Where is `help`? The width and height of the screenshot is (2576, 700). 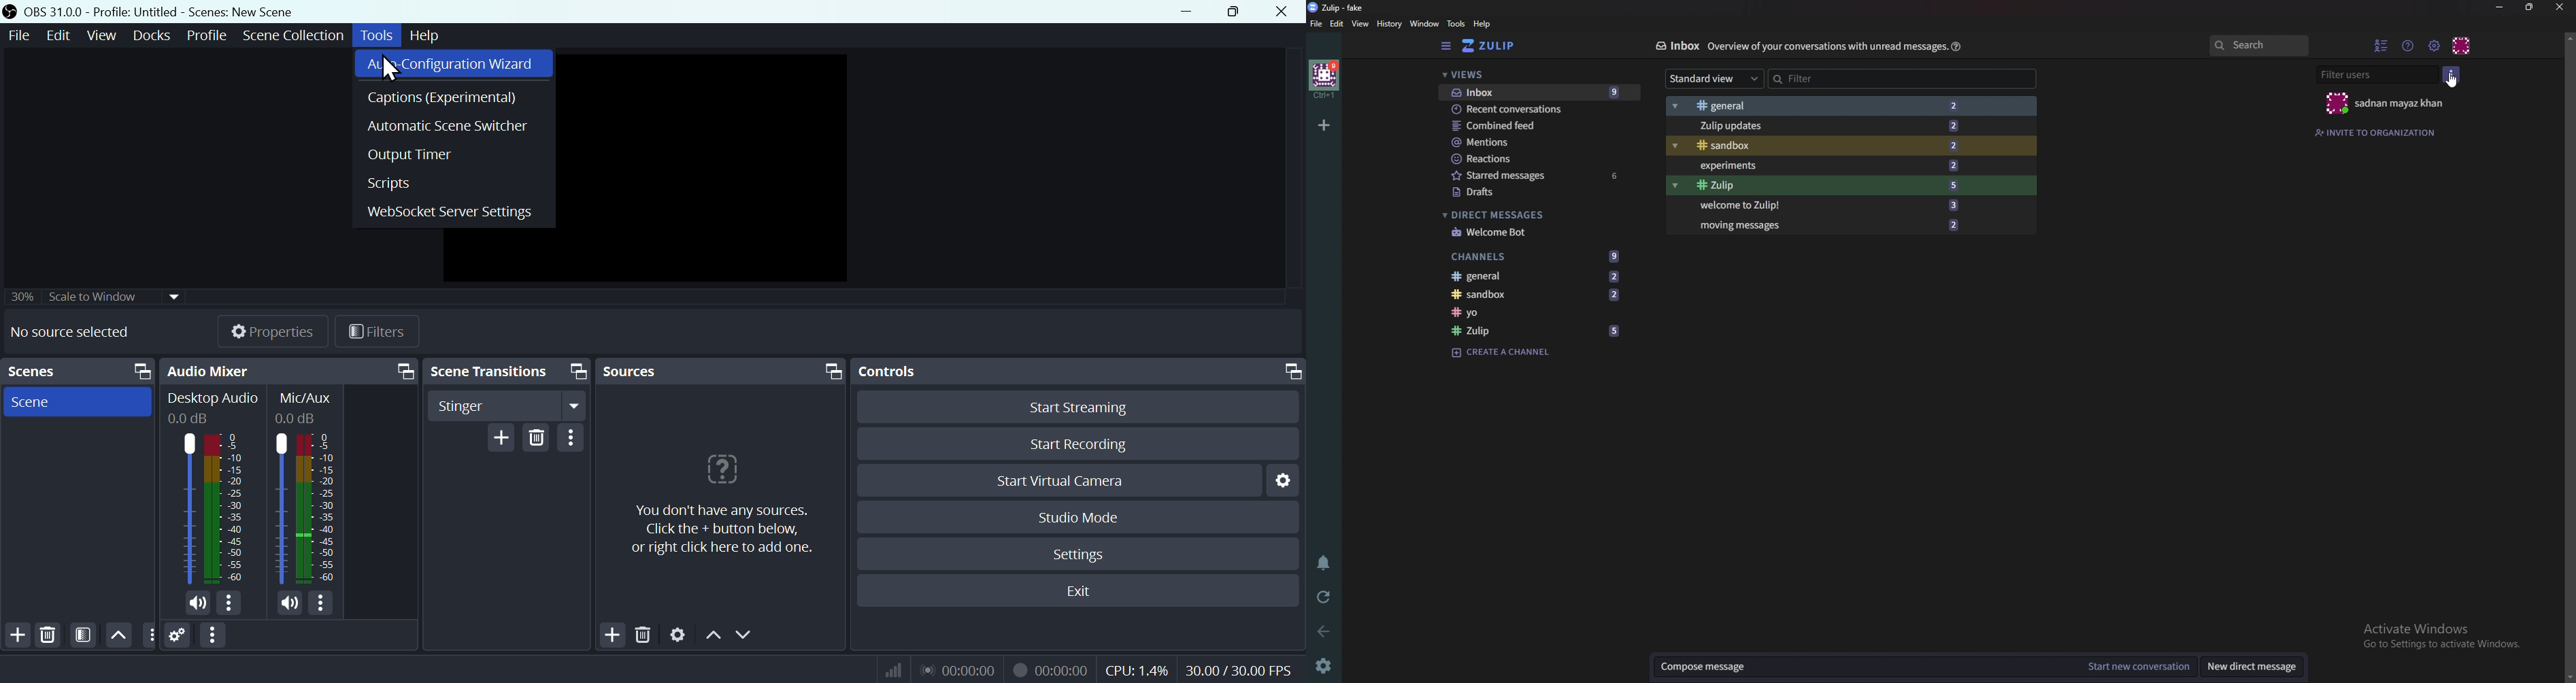 help is located at coordinates (1481, 24).